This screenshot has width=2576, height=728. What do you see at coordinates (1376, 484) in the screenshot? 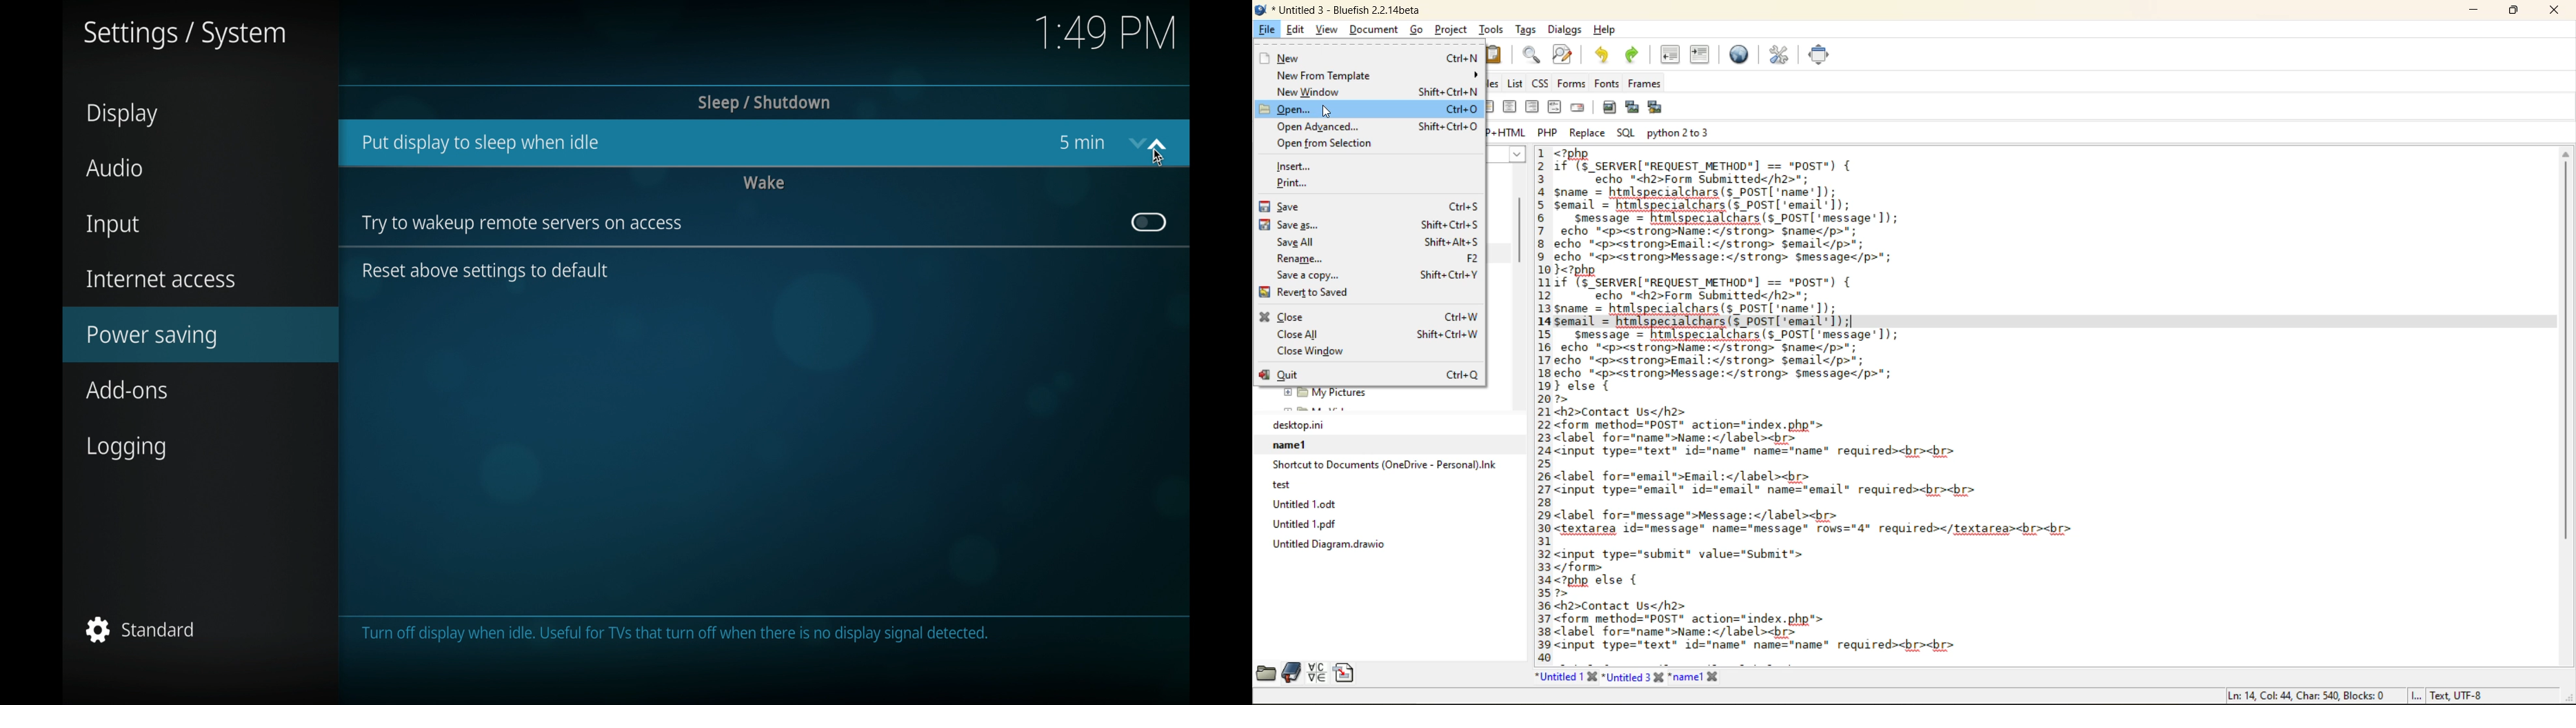
I see `test` at bounding box center [1376, 484].